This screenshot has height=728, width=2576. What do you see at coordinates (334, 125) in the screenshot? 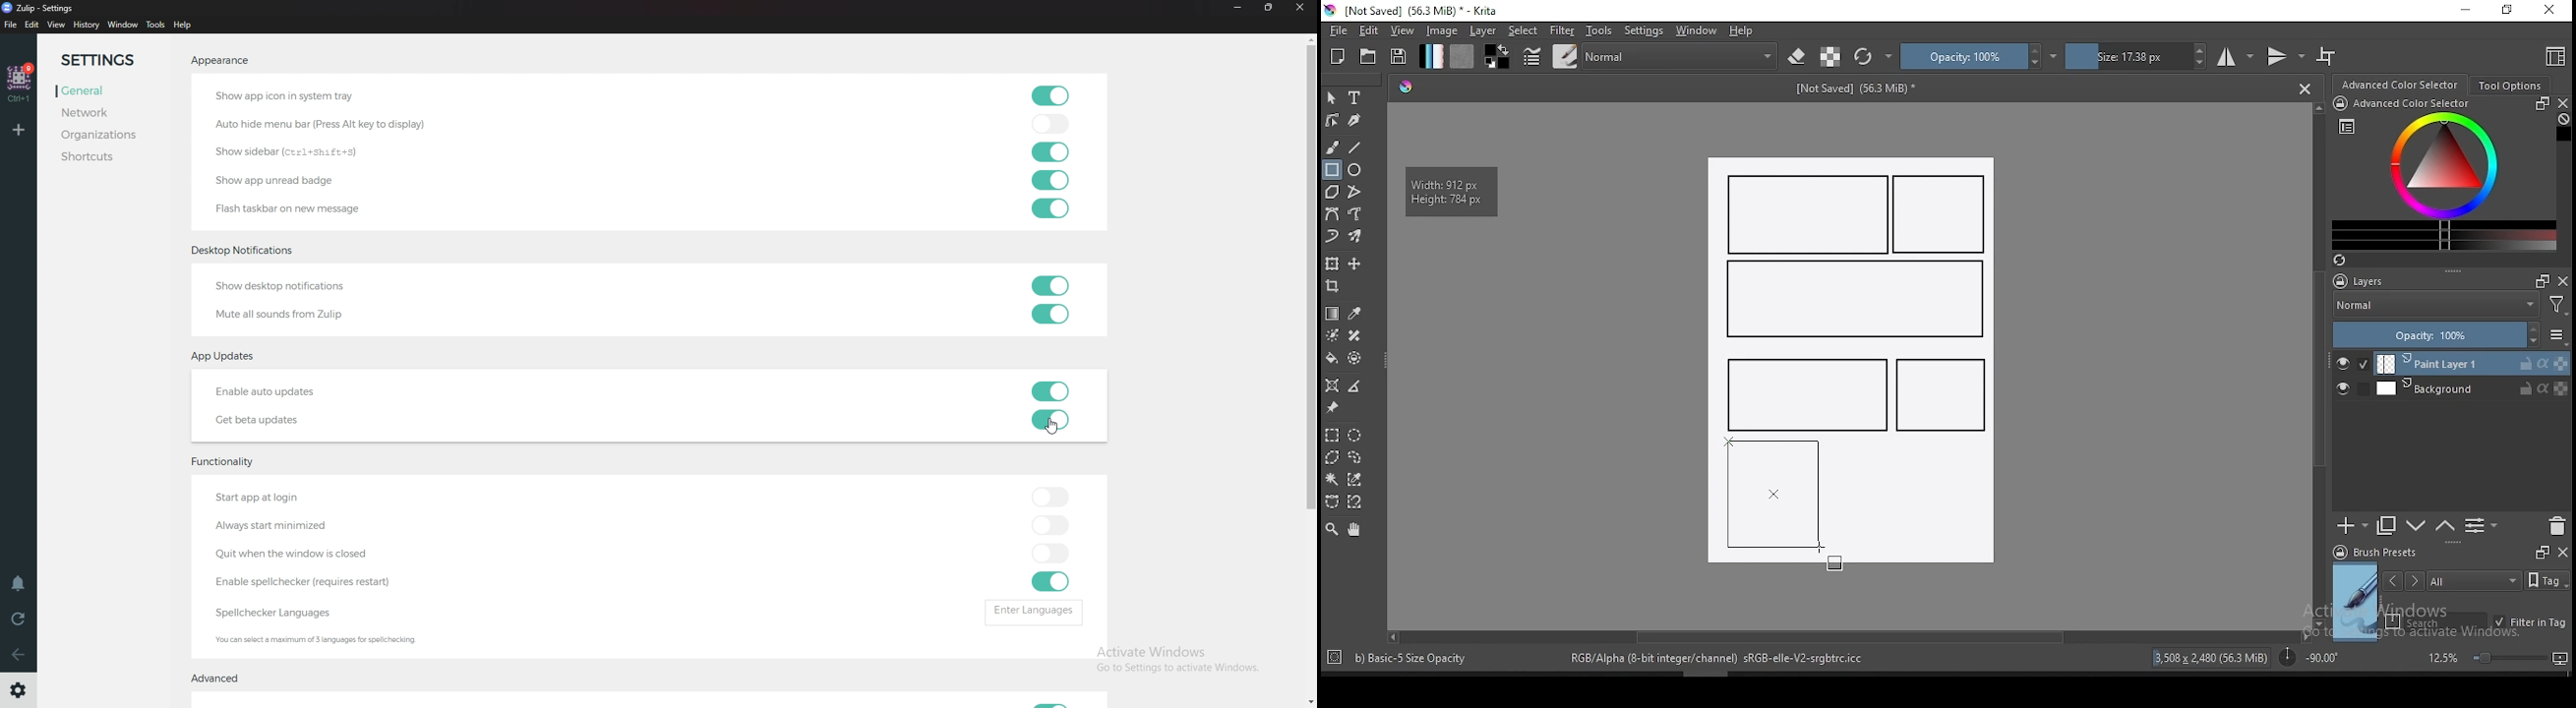
I see `autohide menu bar` at bounding box center [334, 125].